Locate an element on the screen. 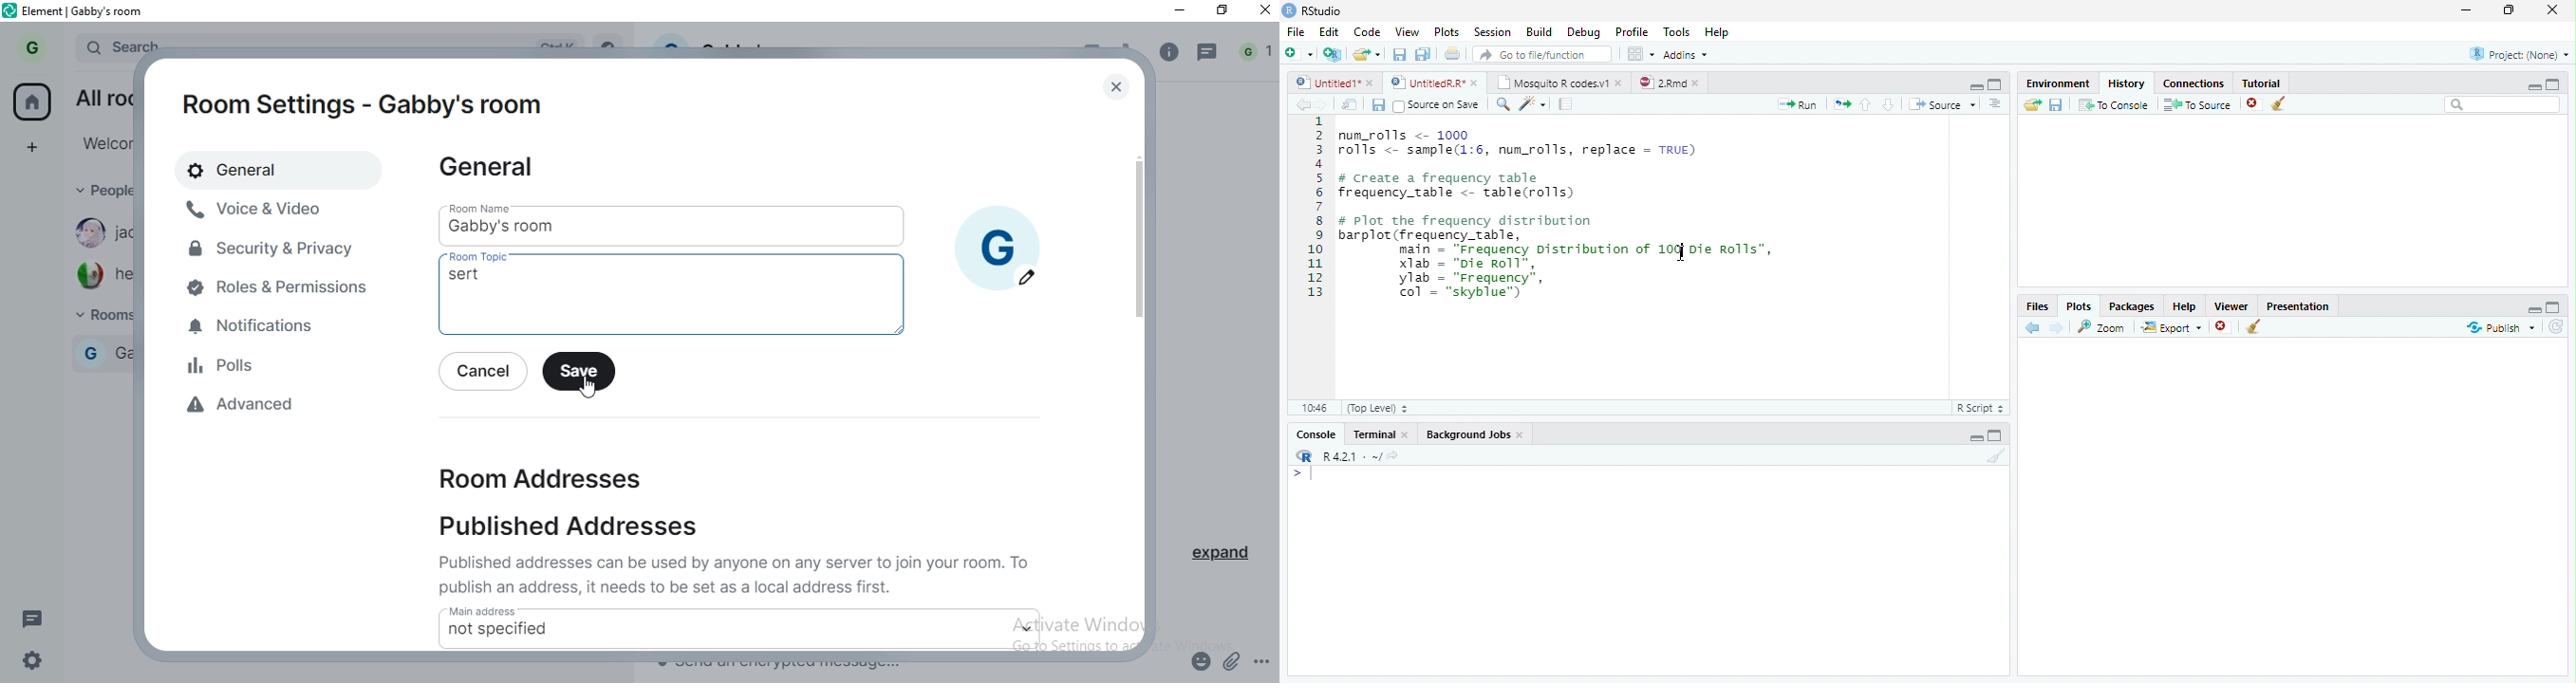 This screenshot has height=700, width=2576. room addresses is located at coordinates (529, 475).